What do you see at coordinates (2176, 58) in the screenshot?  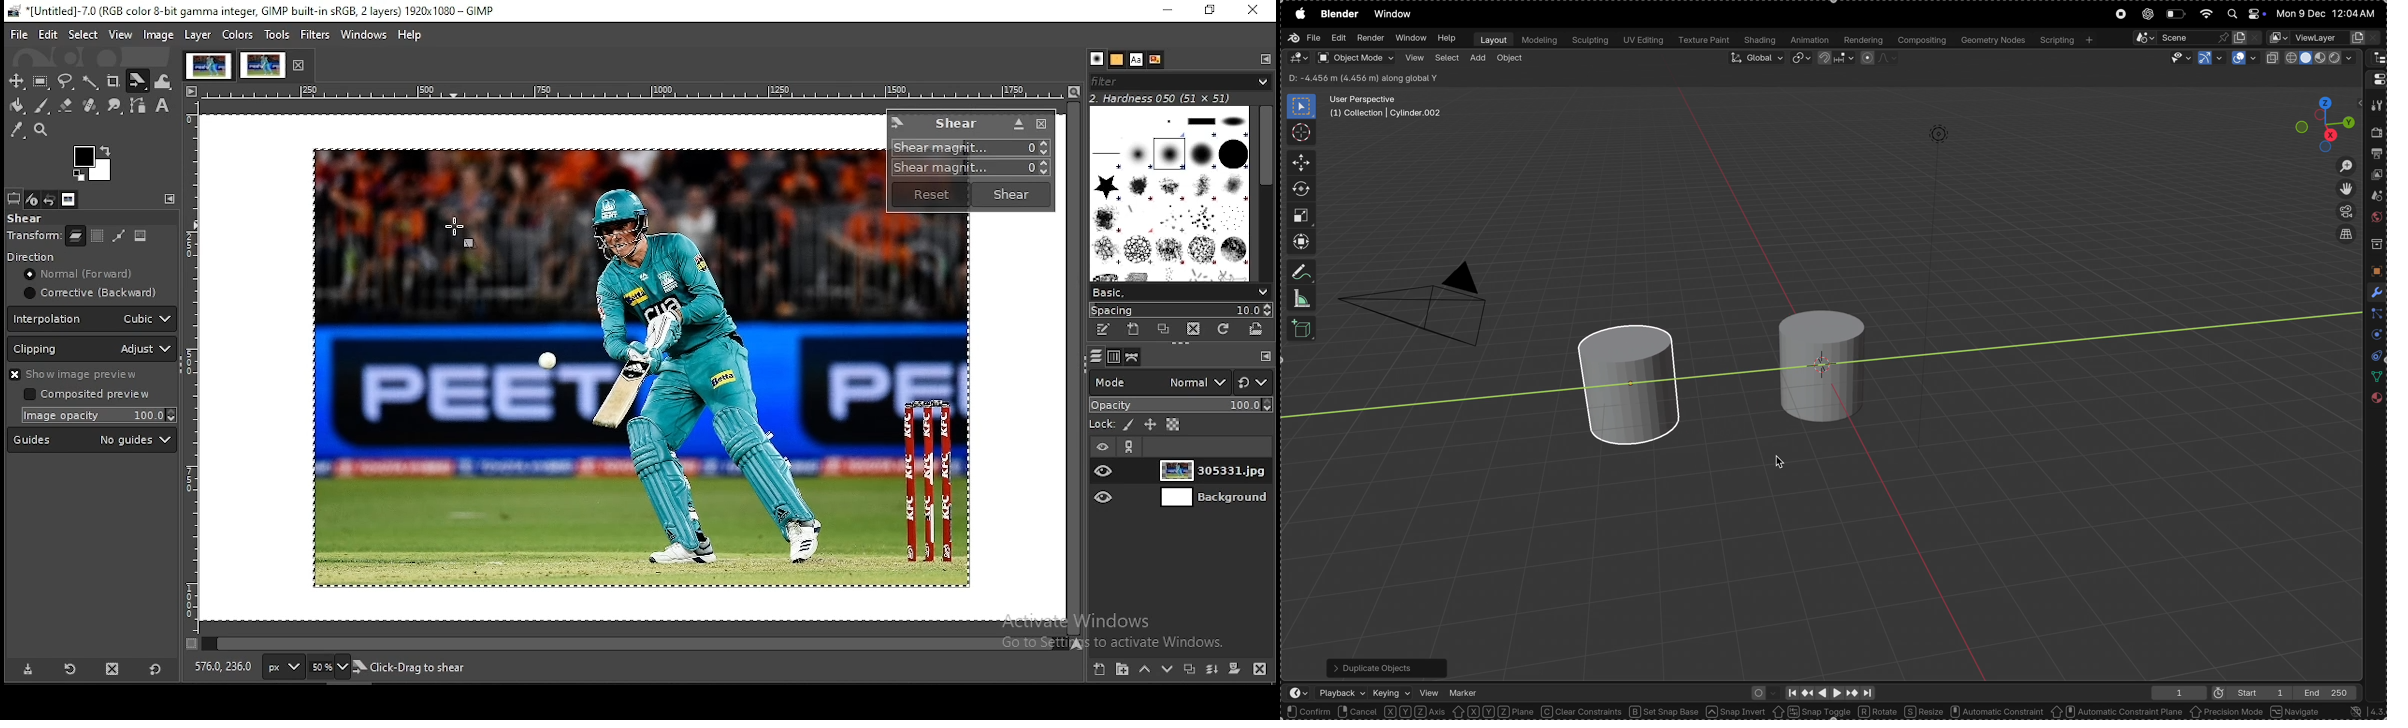 I see `visibility` at bounding box center [2176, 58].